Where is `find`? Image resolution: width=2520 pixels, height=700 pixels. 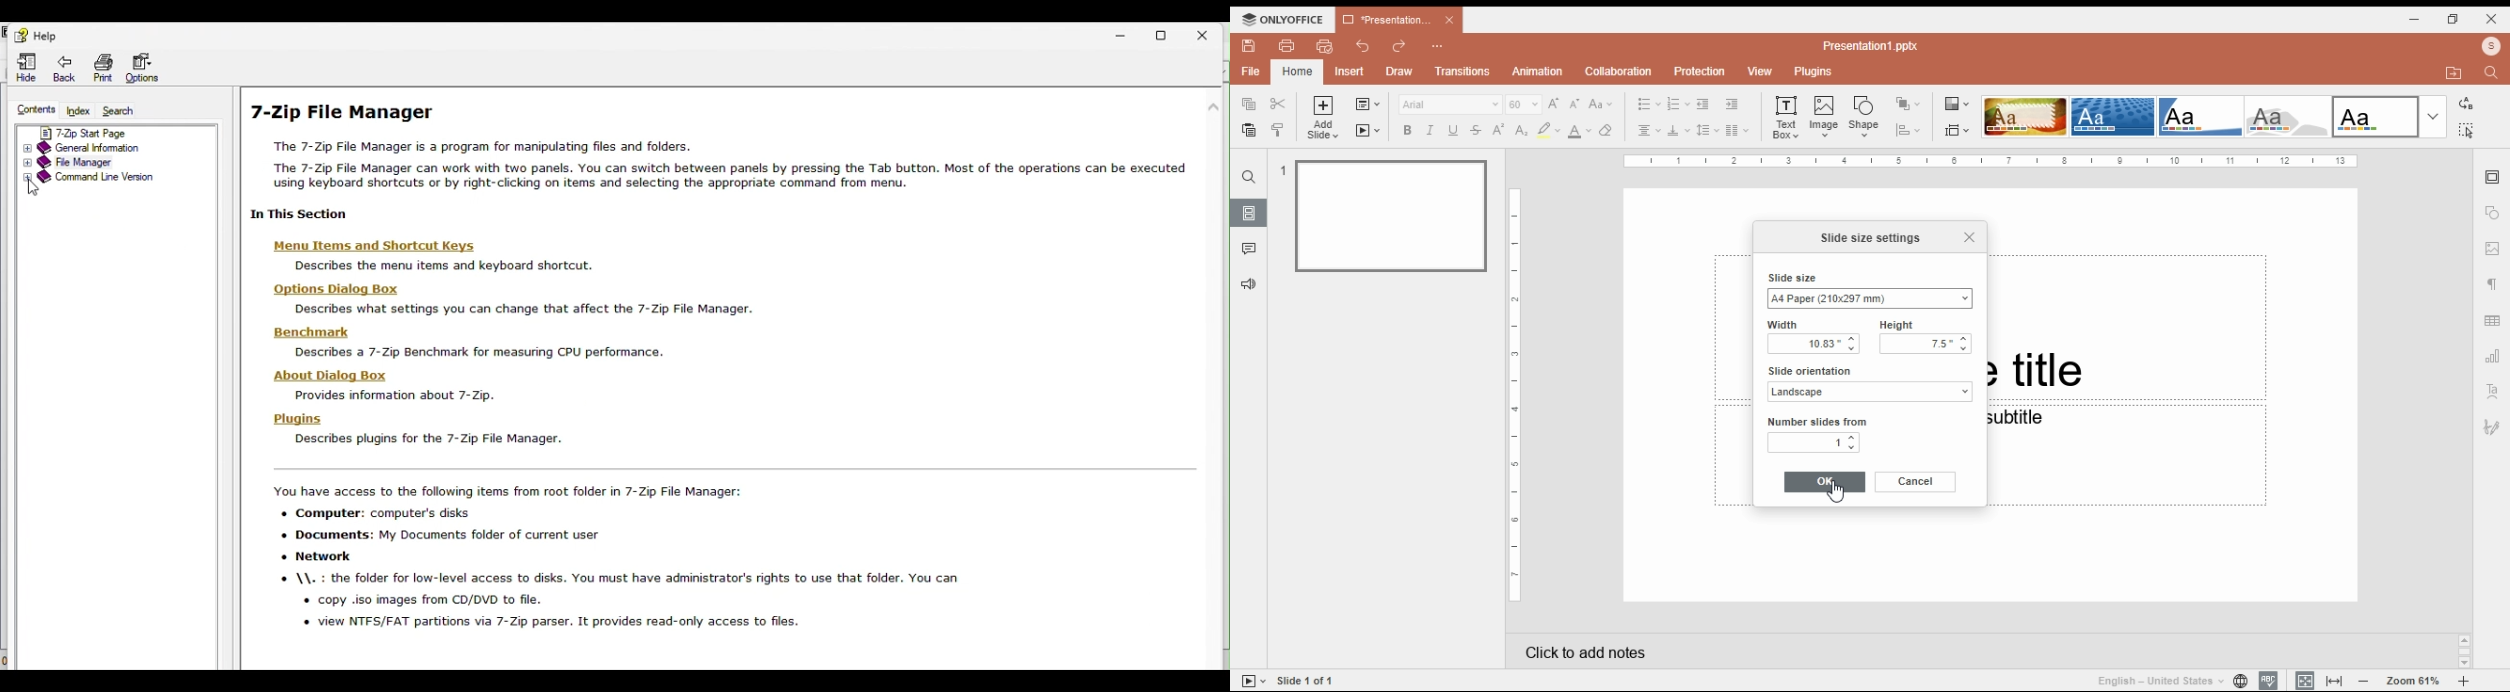 find is located at coordinates (1249, 177).